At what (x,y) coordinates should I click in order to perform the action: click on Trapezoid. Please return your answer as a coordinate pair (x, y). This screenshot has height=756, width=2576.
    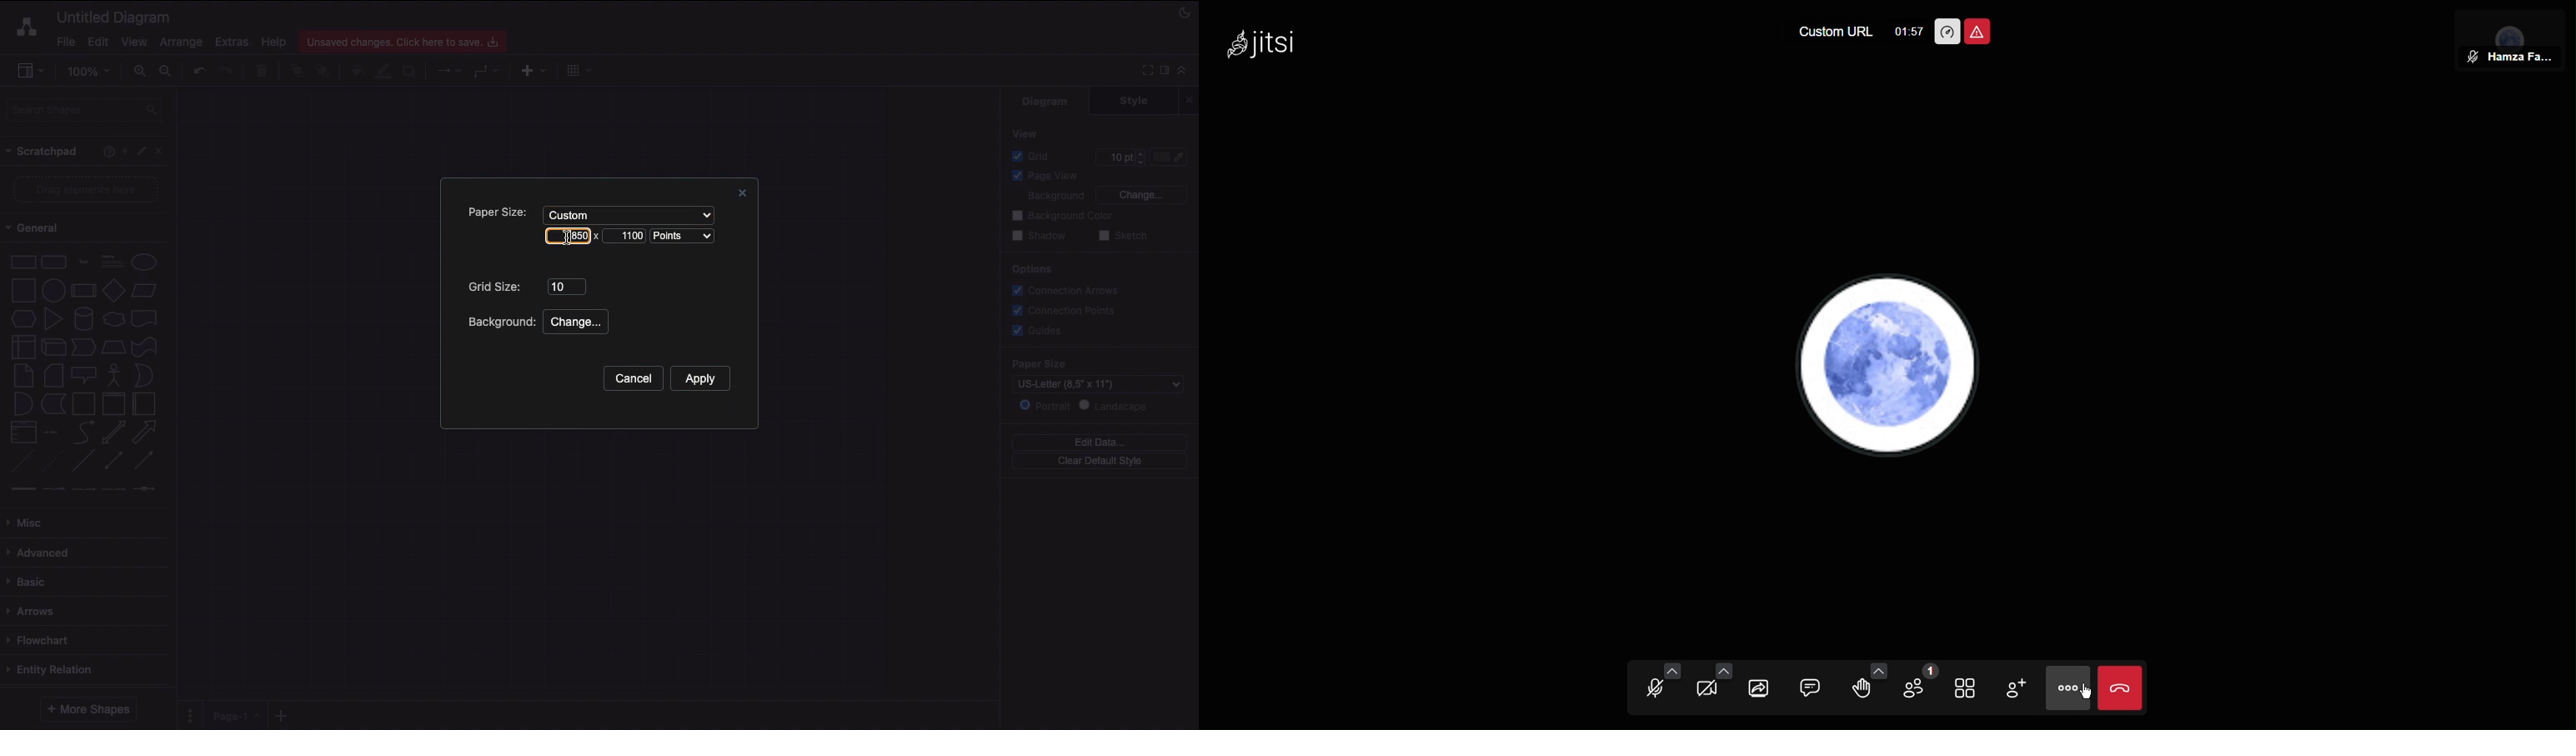
    Looking at the image, I should click on (112, 348).